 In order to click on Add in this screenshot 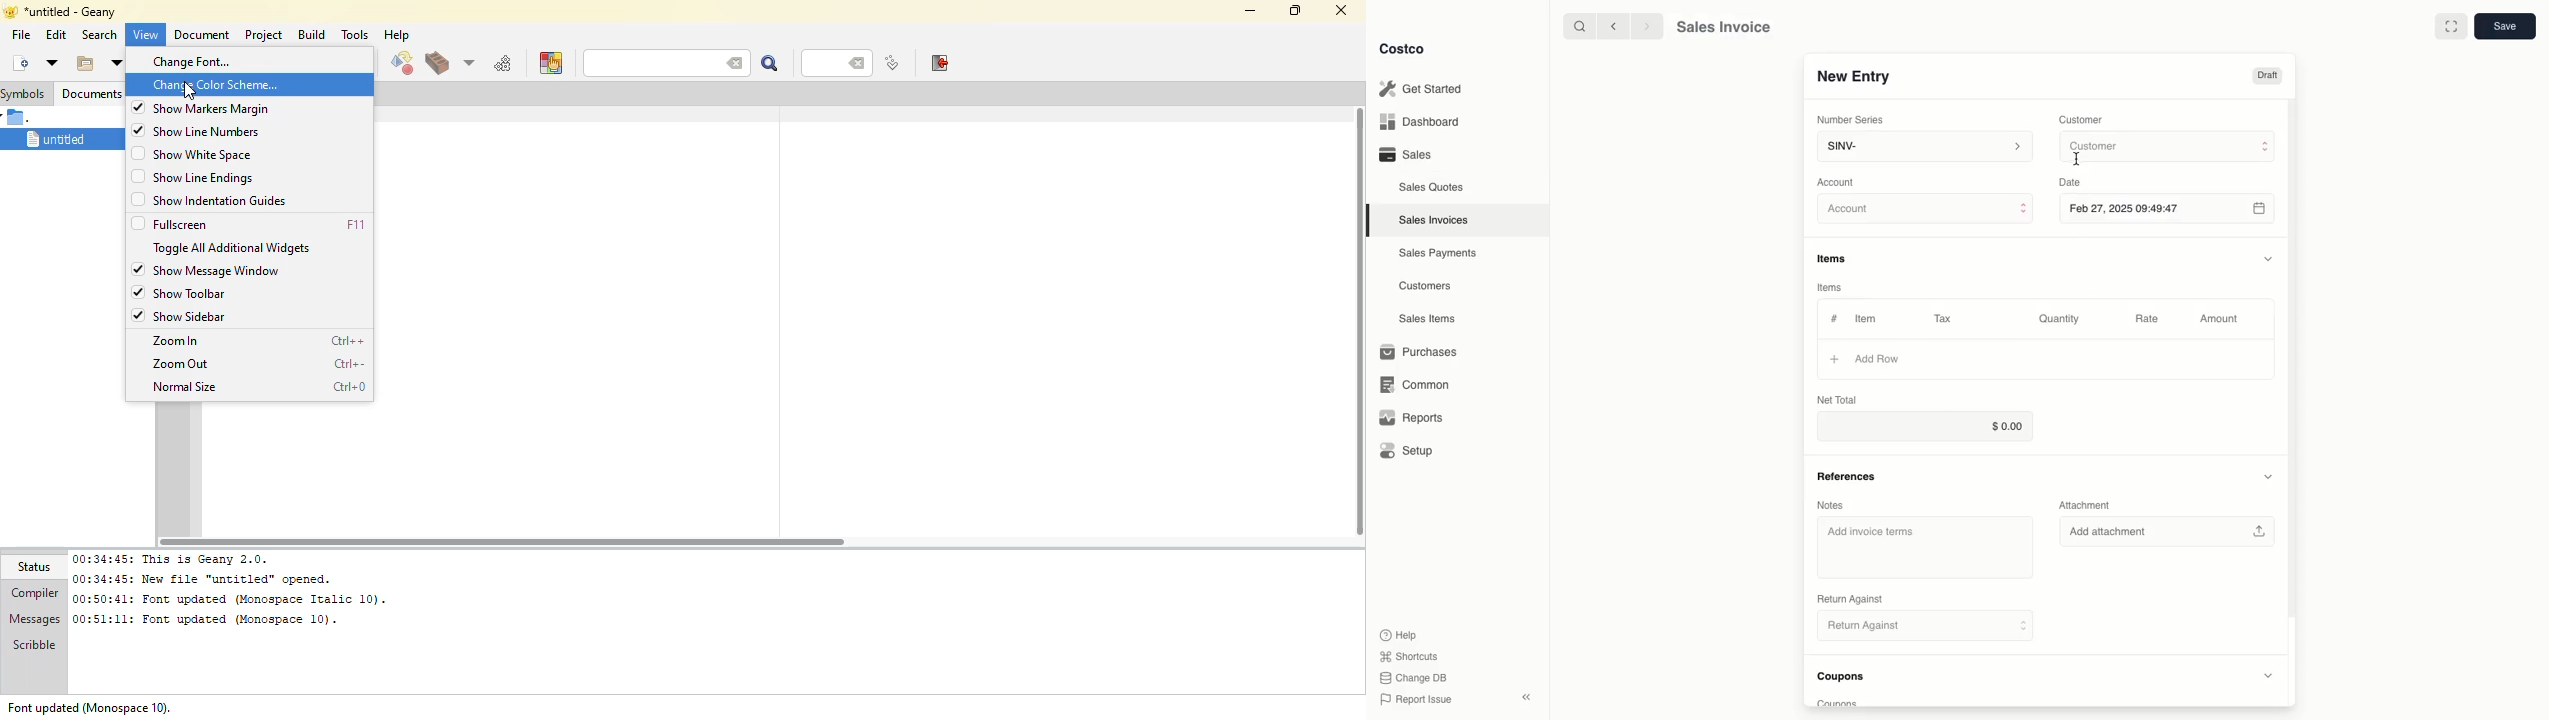, I will do `click(1834, 358)`.